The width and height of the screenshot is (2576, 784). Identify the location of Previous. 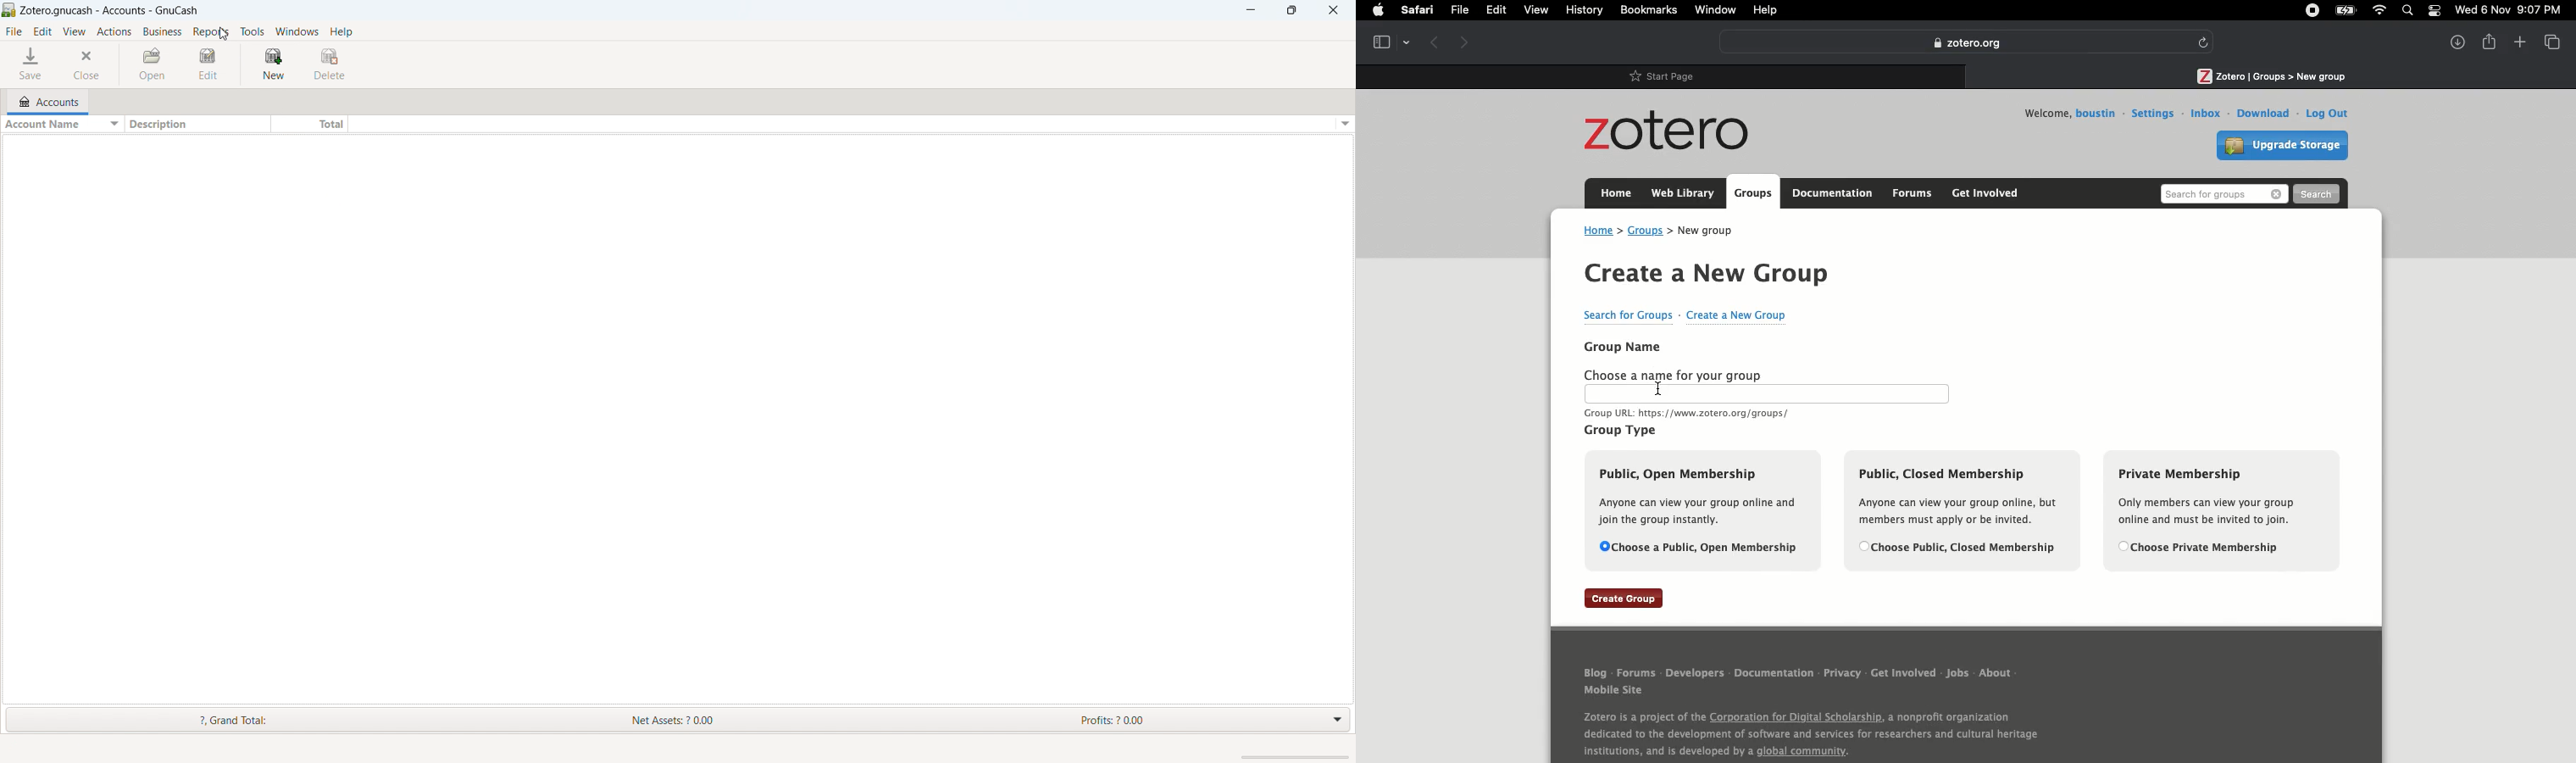
(1435, 42).